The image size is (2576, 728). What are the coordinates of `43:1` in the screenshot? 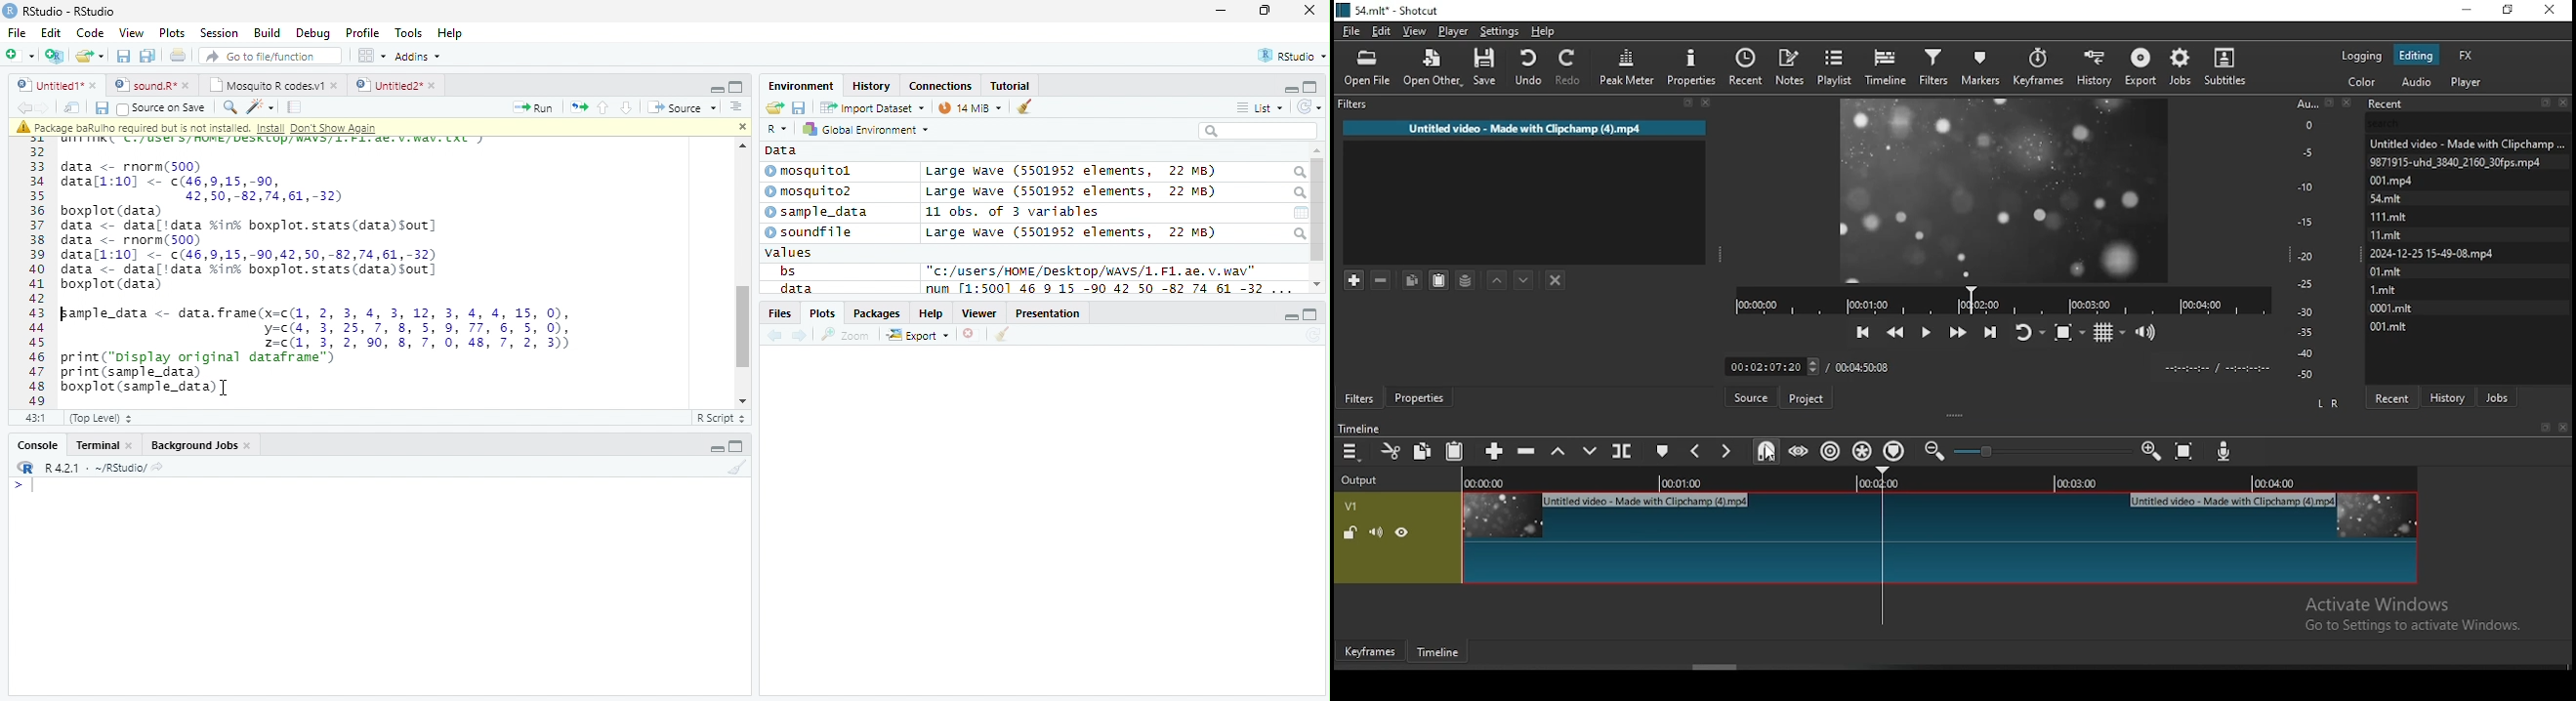 It's located at (35, 417).